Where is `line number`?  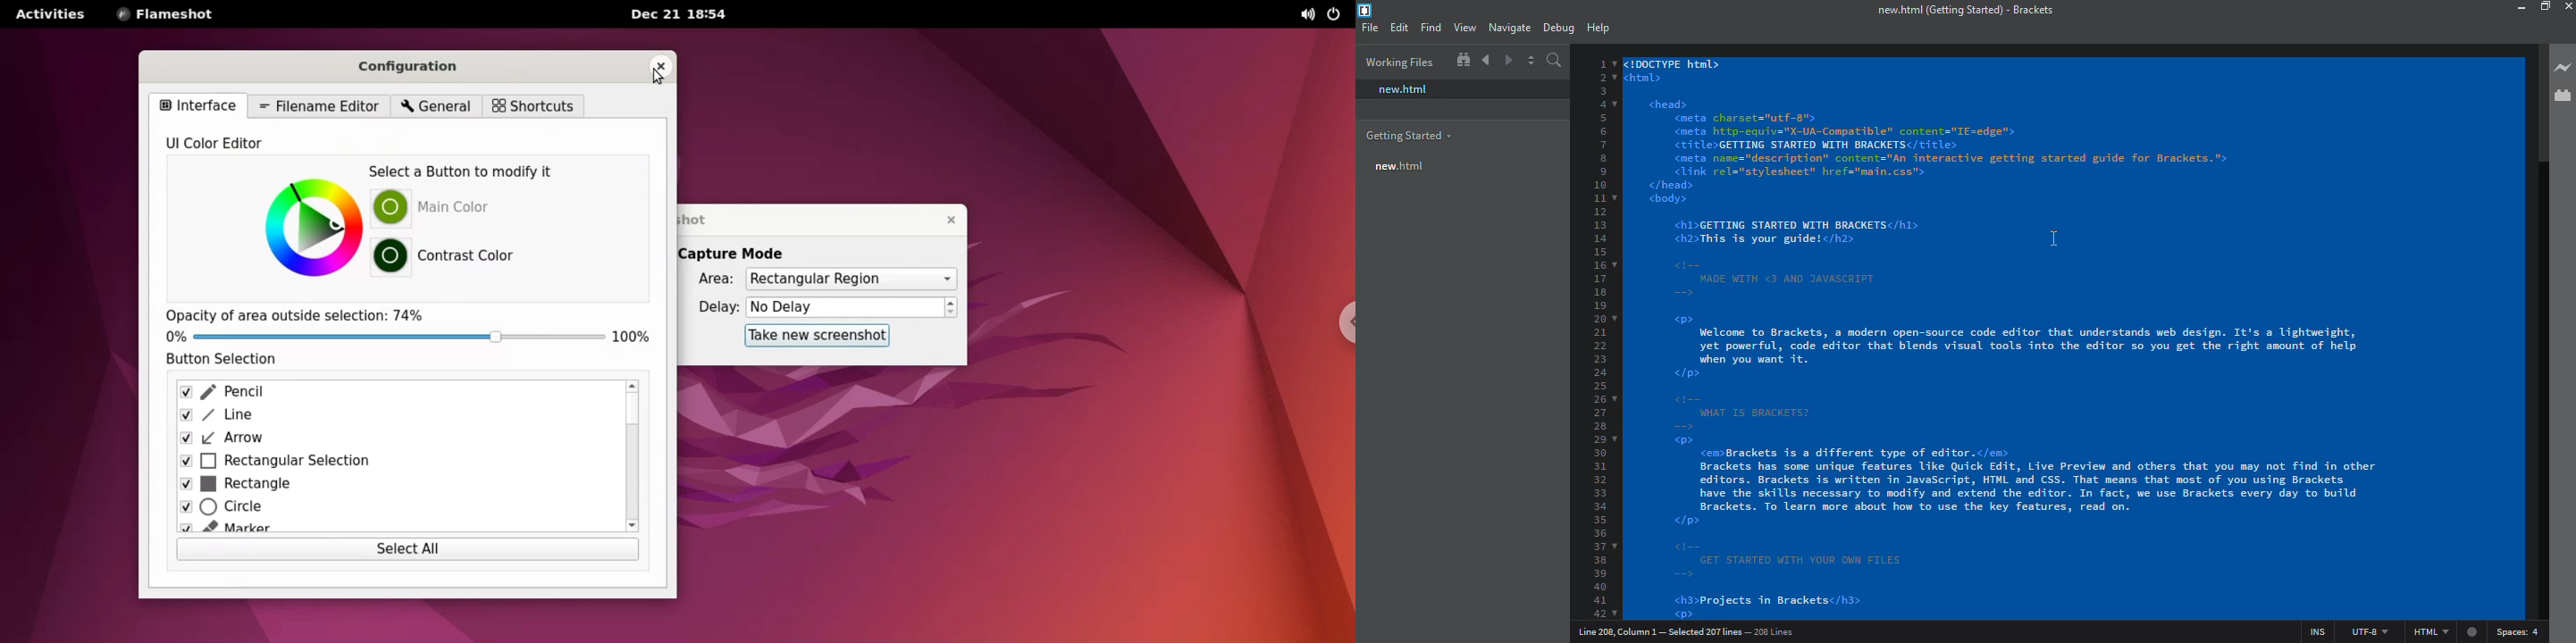
line number is located at coordinates (1603, 335).